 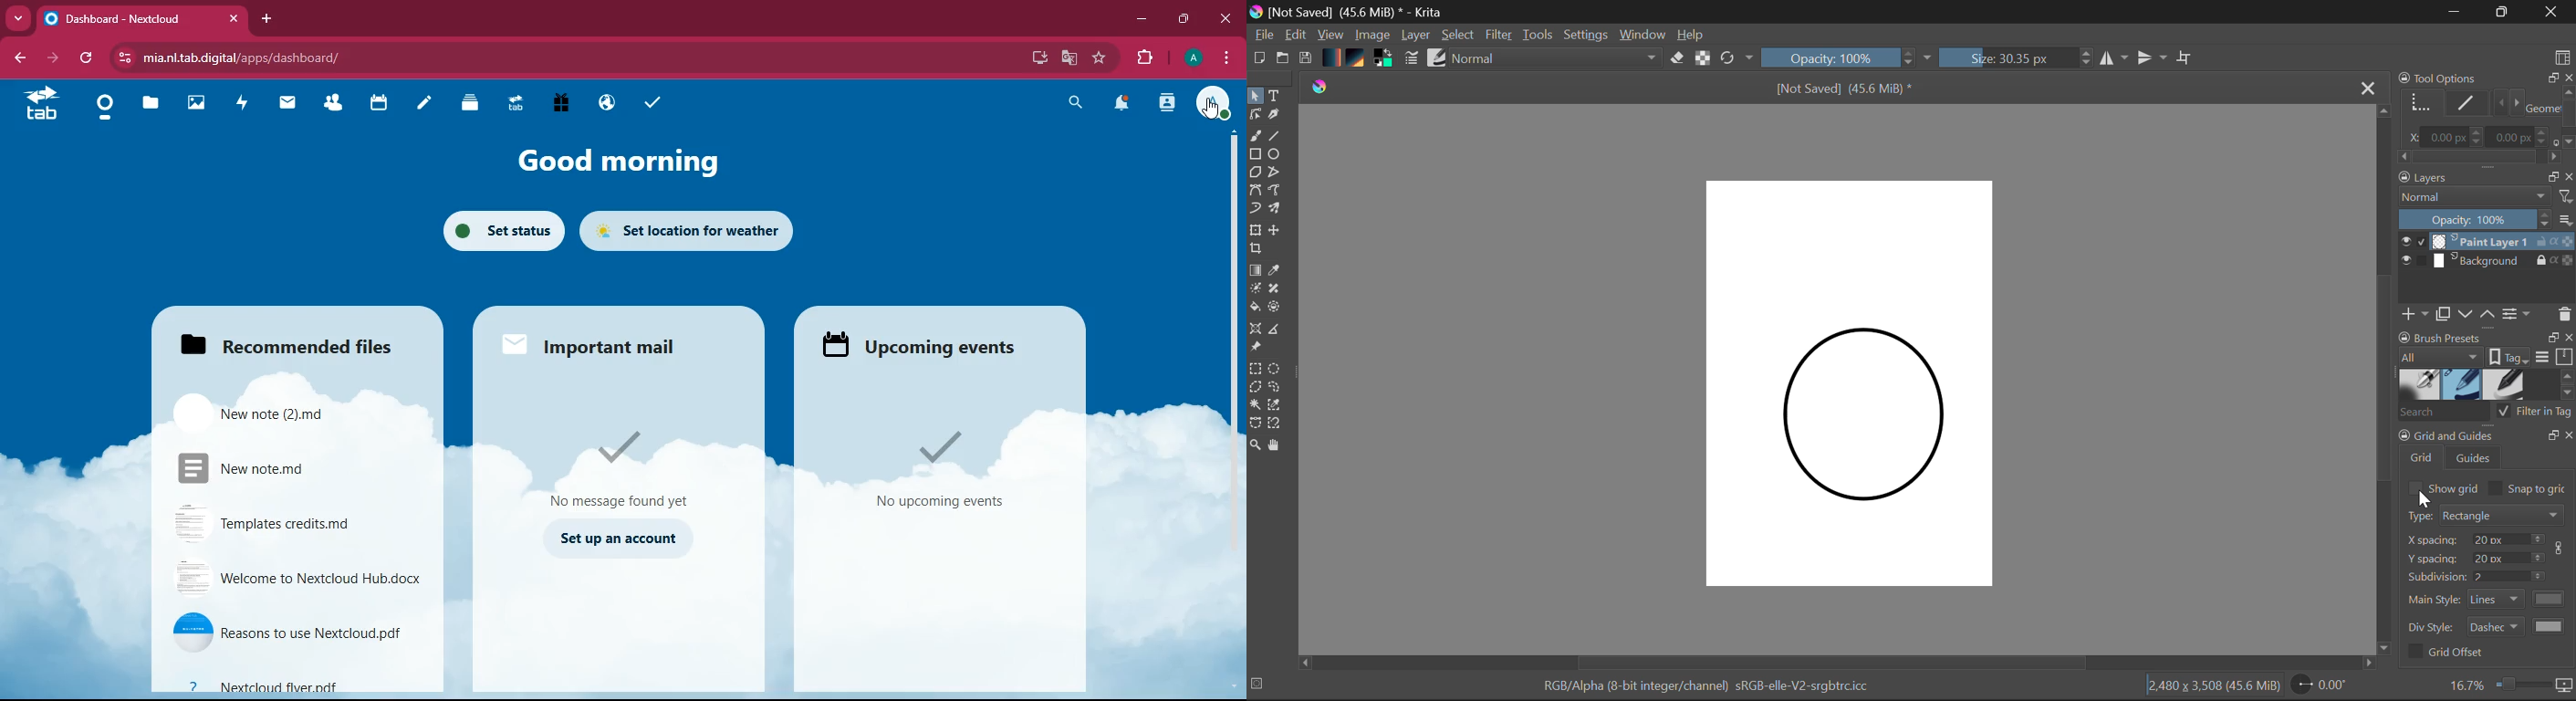 What do you see at coordinates (1211, 108) in the screenshot?
I see `pointing cursor` at bounding box center [1211, 108].